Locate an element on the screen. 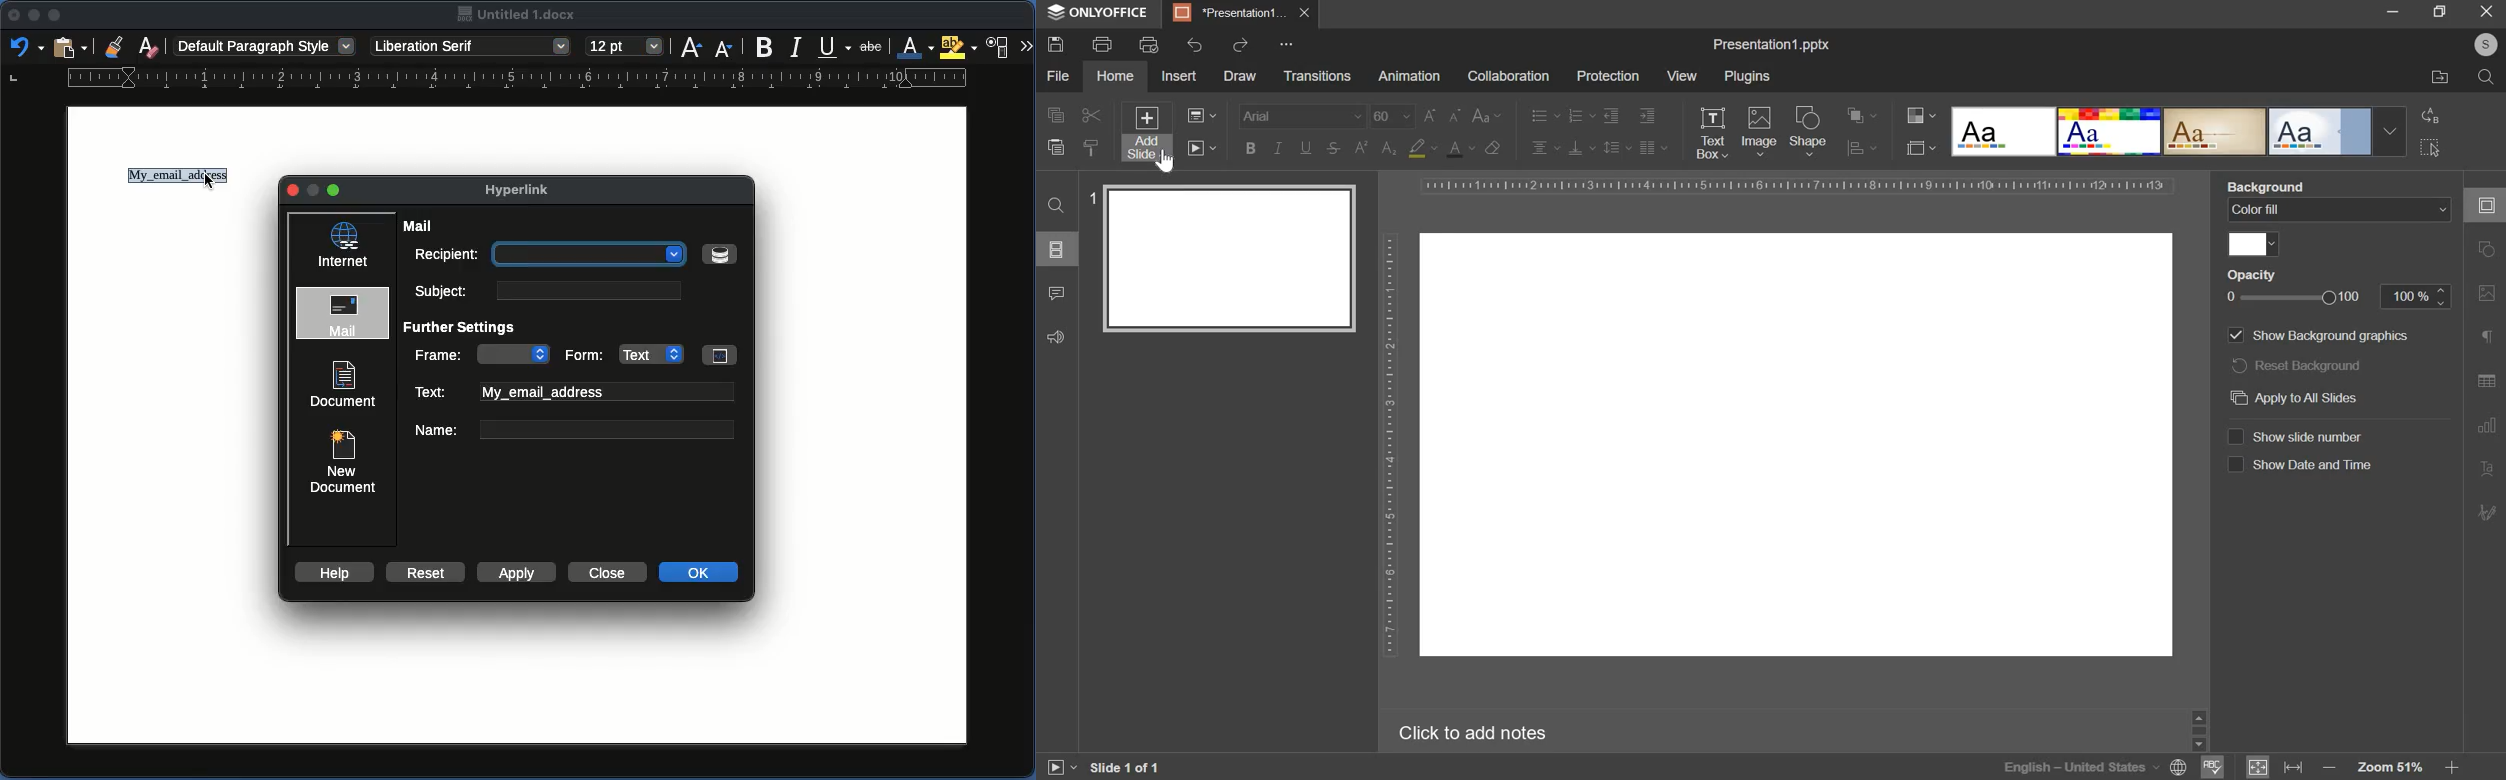  cut is located at coordinates (1092, 115).